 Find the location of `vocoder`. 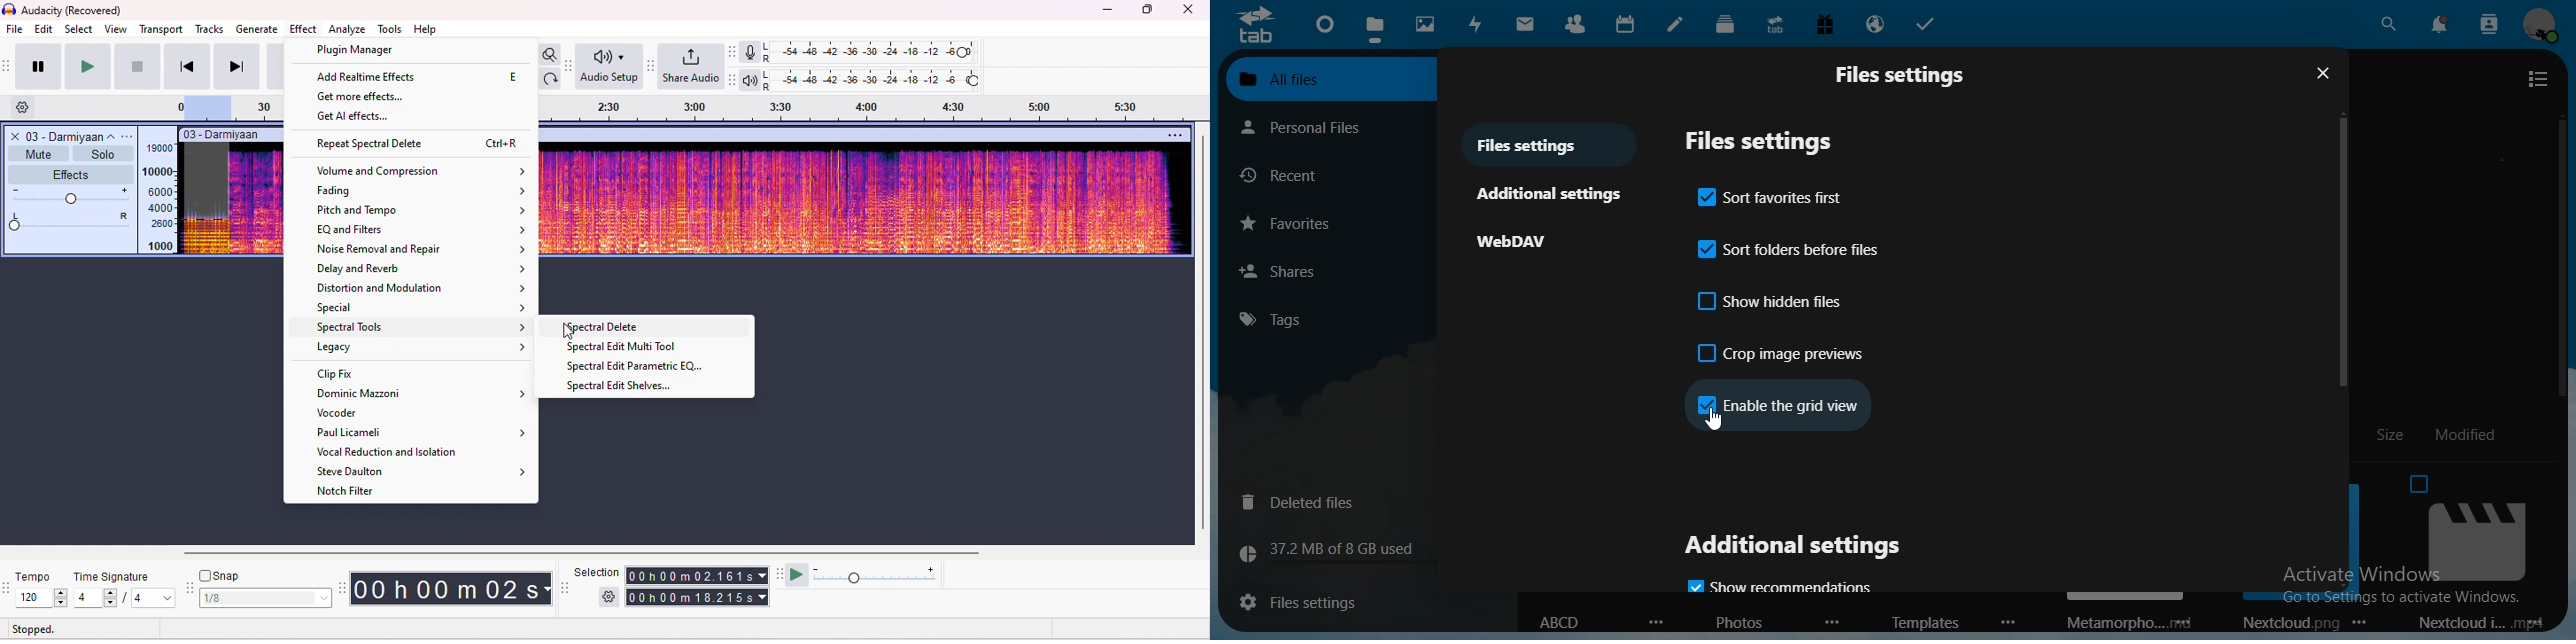

vocoder is located at coordinates (386, 414).